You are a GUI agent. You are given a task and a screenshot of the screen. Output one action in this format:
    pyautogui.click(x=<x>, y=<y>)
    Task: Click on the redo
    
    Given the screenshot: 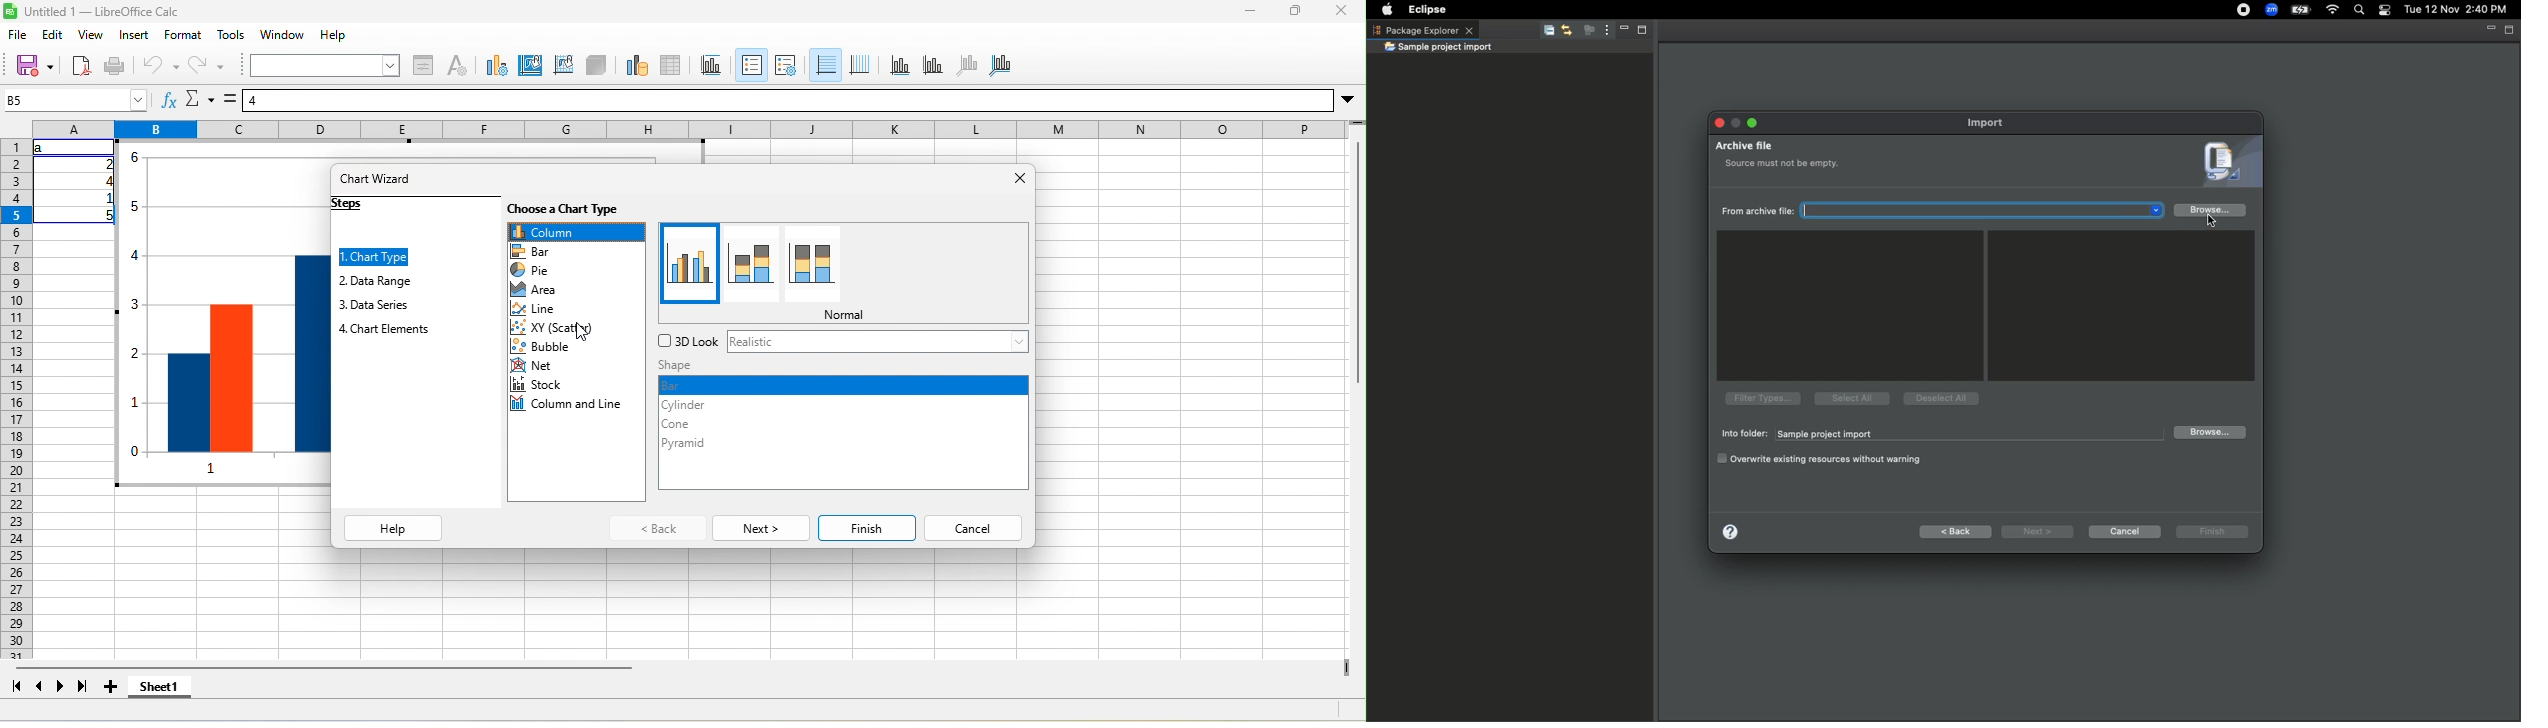 What is the action you would take?
    pyautogui.click(x=206, y=66)
    